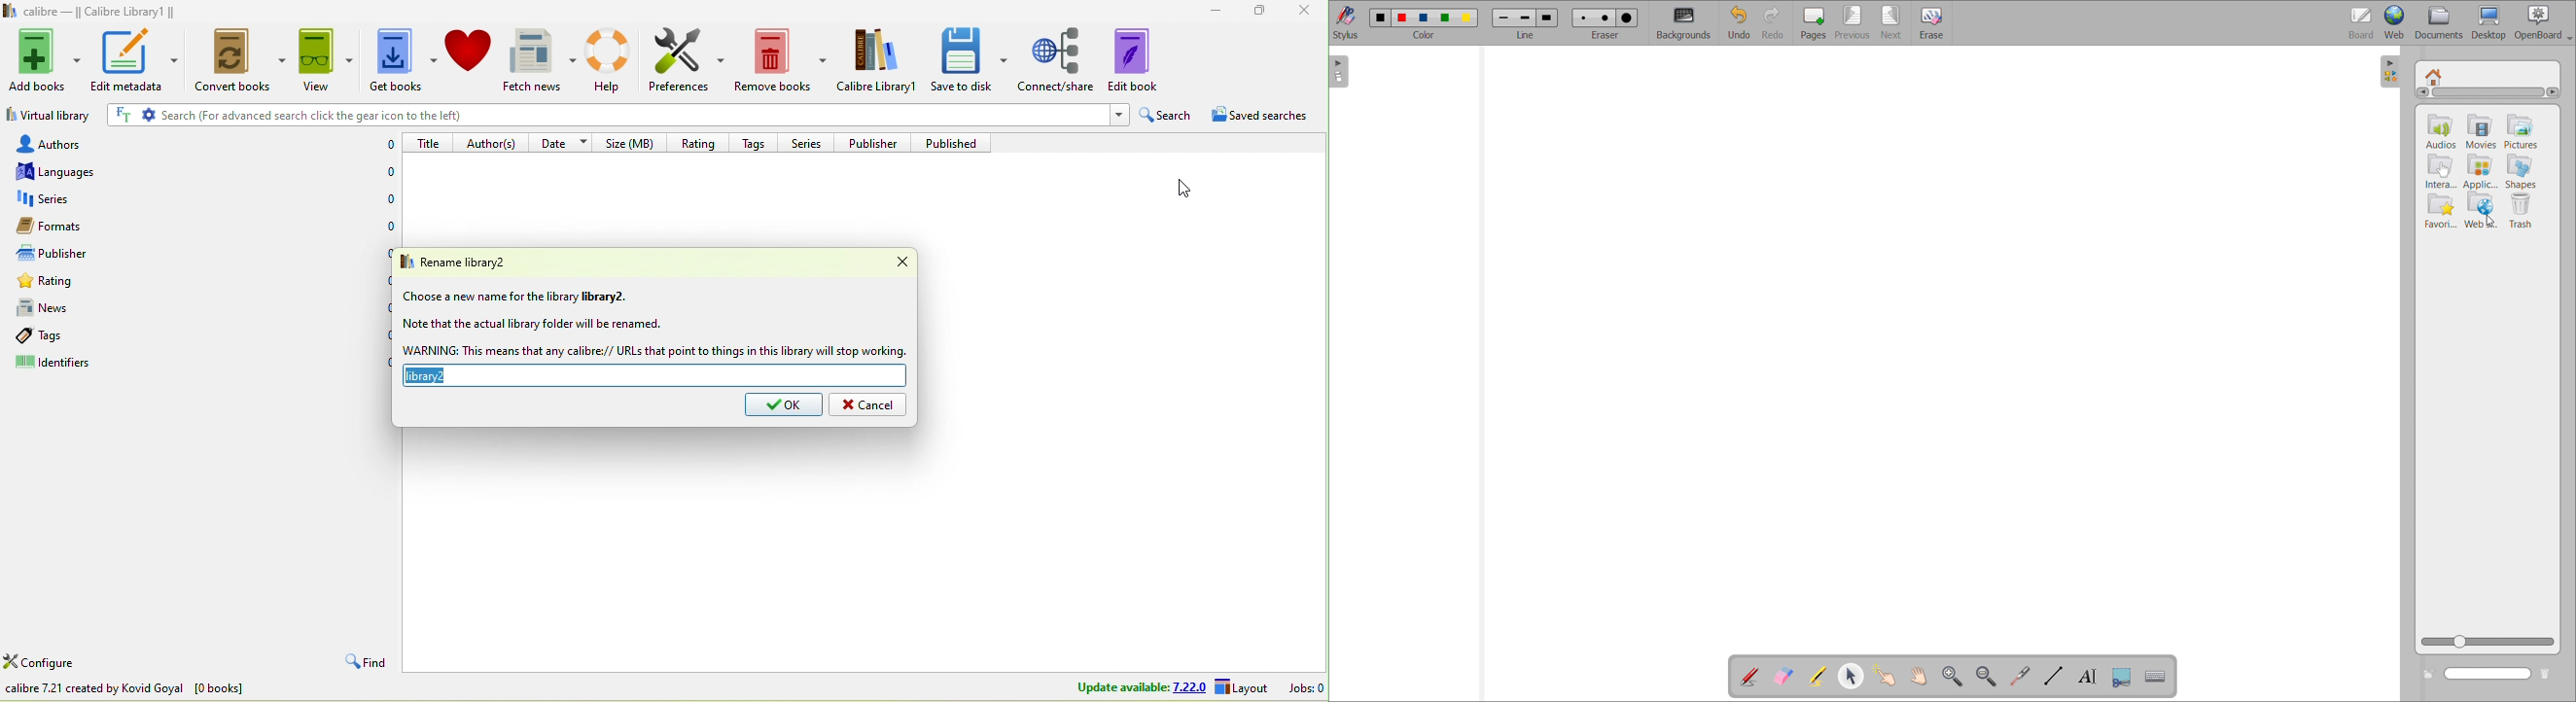 The image size is (2576, 728). Describe the element at coordinates (2487, 643) in the screenshot. I see `zoom view slider` at that location.